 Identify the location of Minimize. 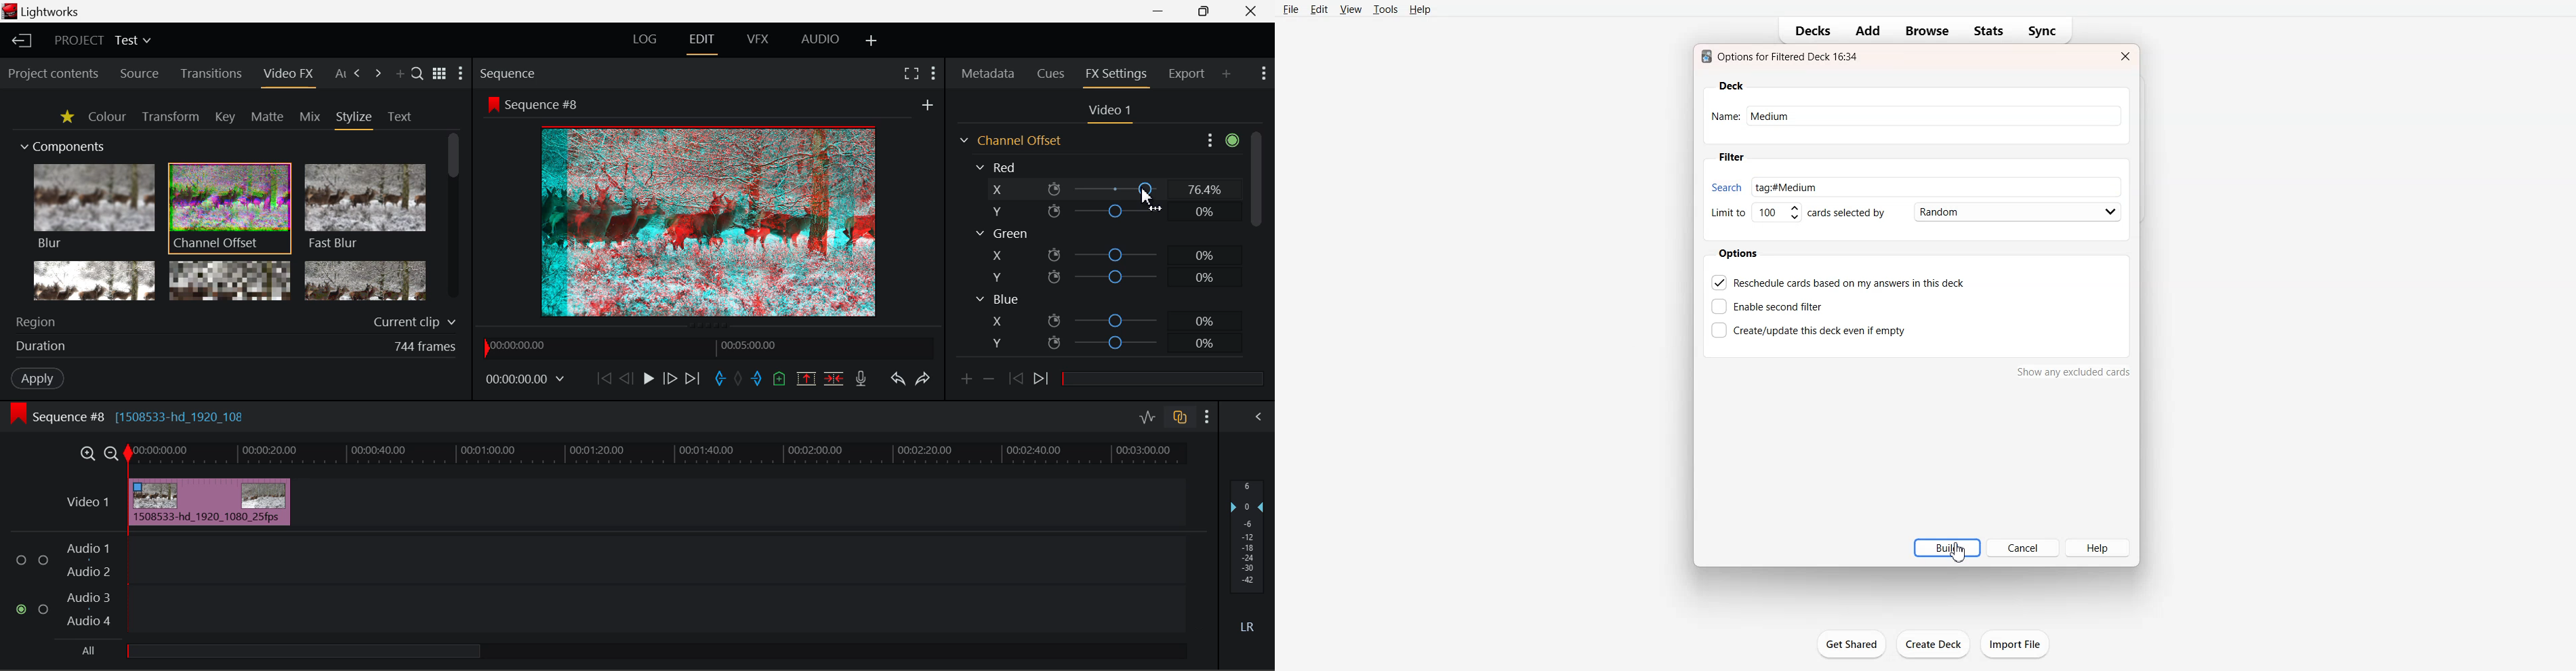
(1207, 11).